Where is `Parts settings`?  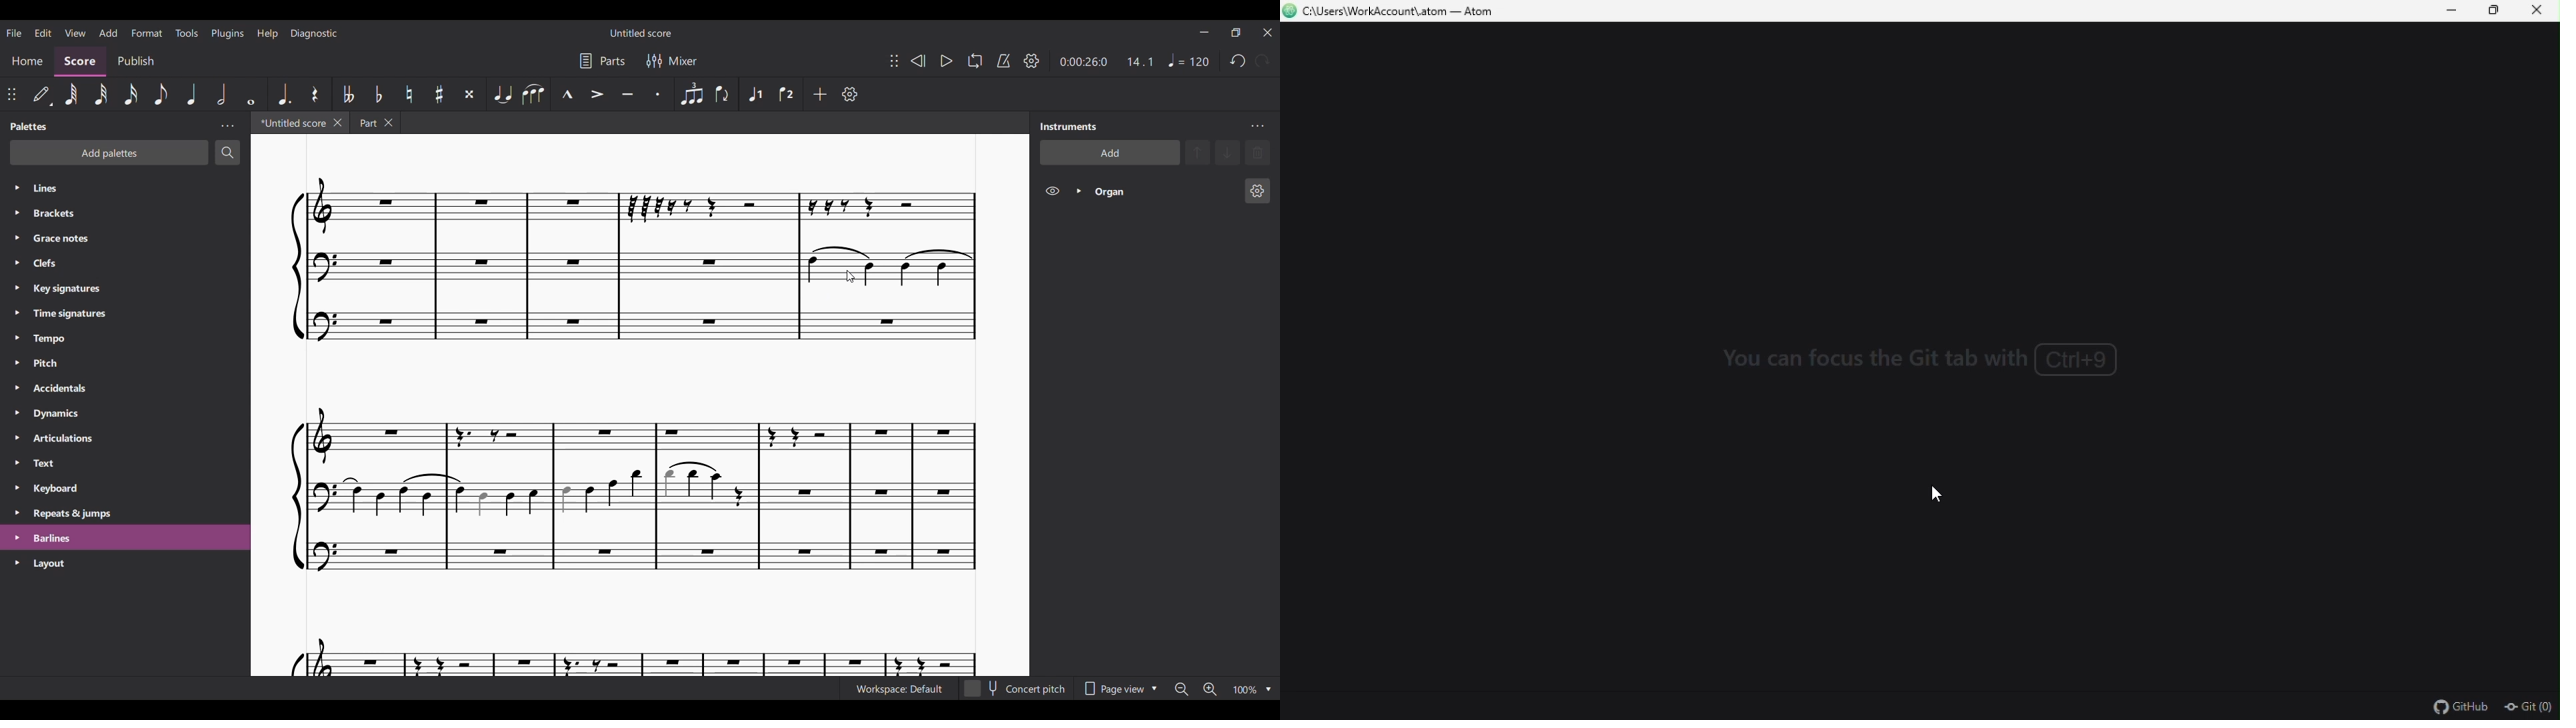 Parts settings is located at coordinates (602, 61).